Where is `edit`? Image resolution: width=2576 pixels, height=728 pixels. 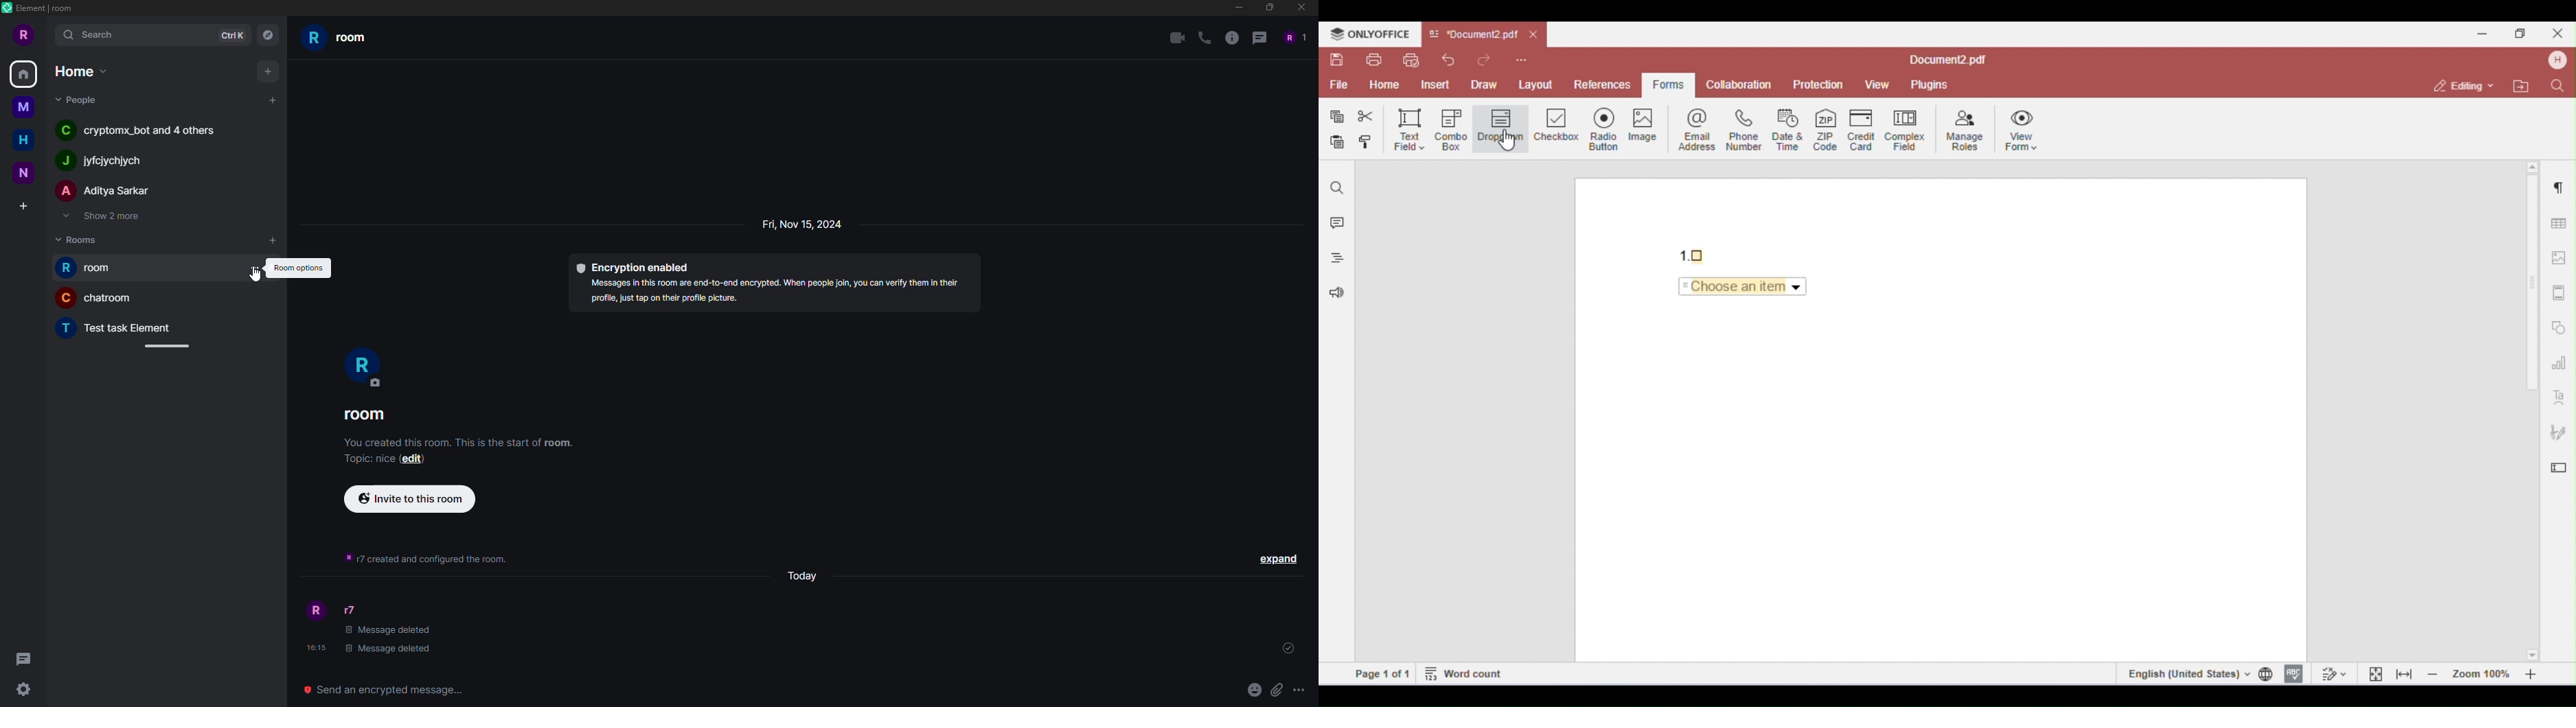 edit is located at coordinates (414, 461).